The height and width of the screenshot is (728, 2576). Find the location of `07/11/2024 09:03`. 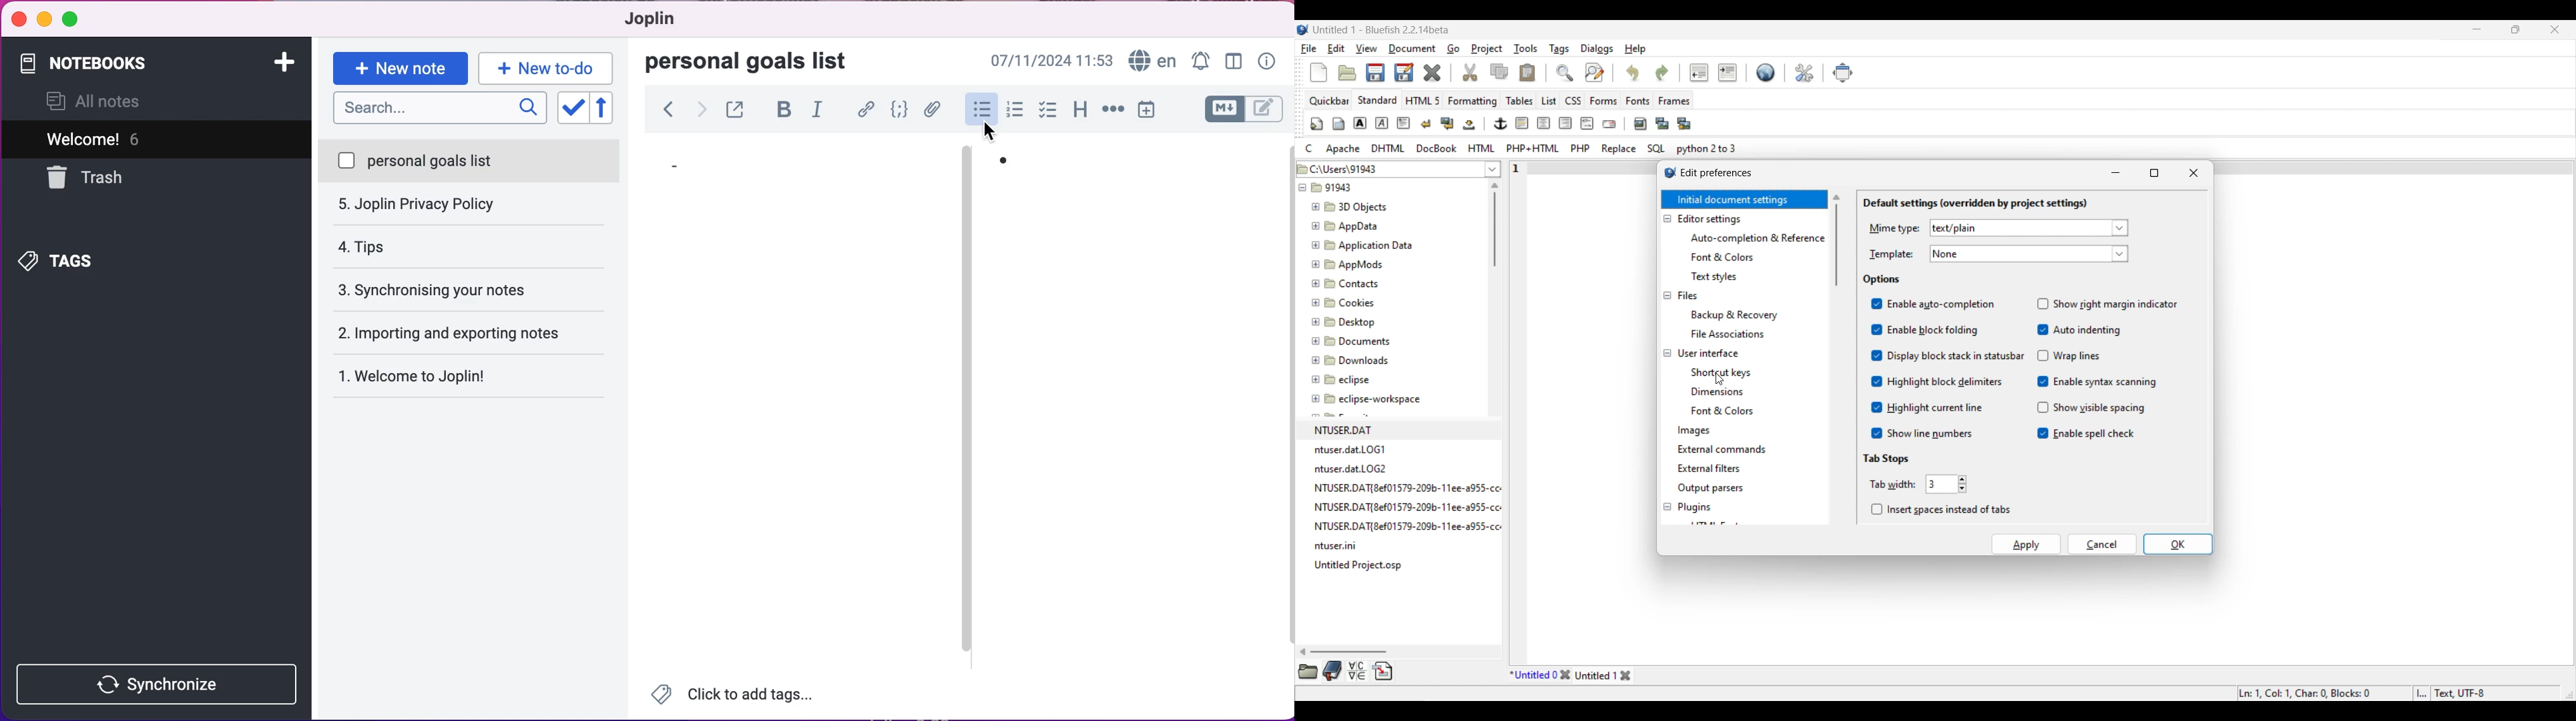

07/11/2024 09:03 is located at coordinates (1050, 59).